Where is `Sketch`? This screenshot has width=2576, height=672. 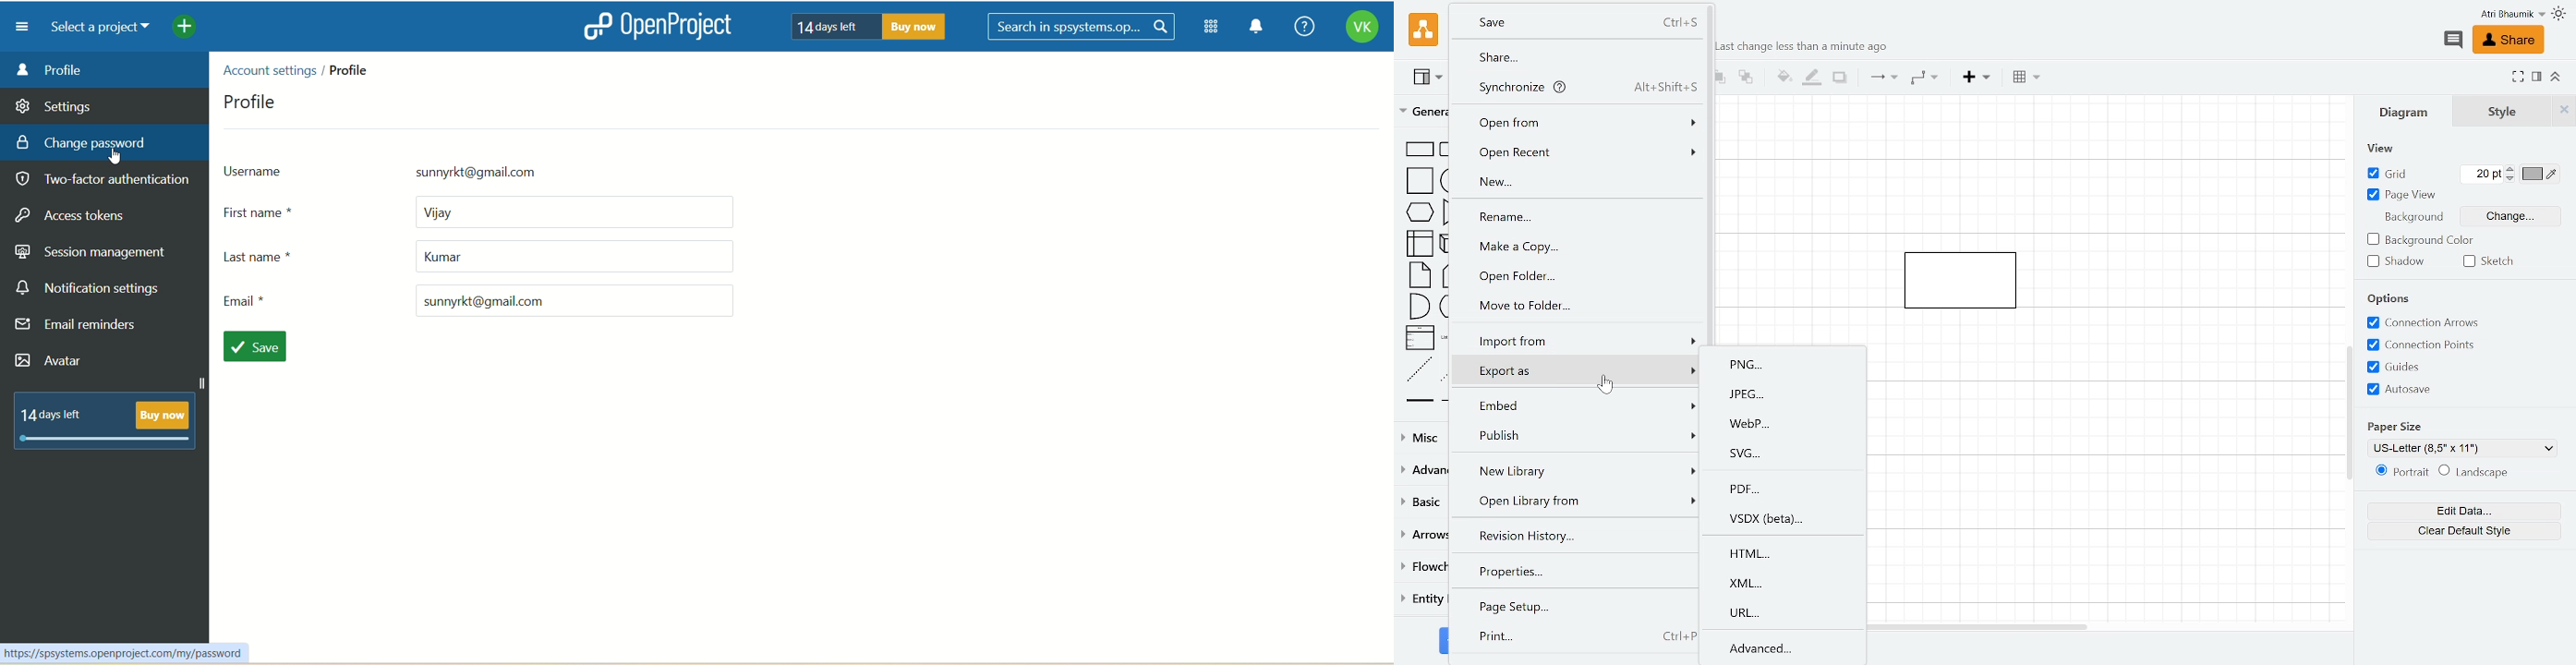
Sketch is located at coordinates (2491, 261).